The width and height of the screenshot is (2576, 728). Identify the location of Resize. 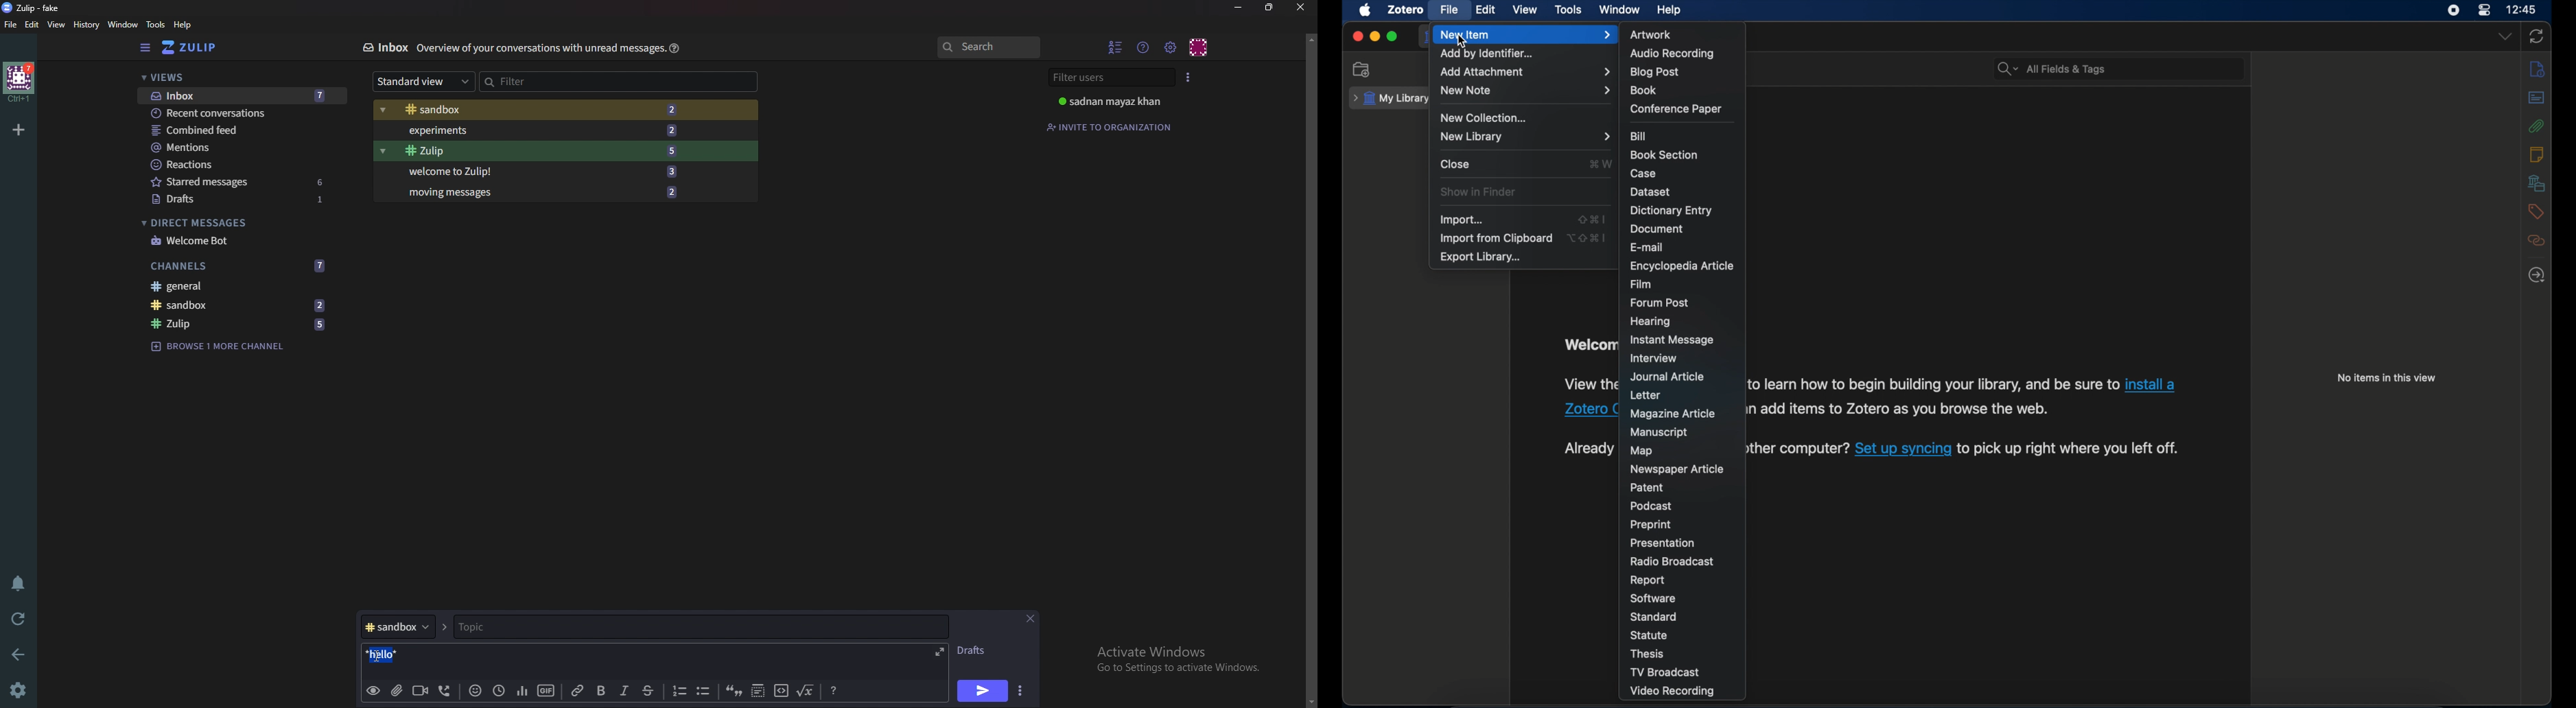
(1270, 7).